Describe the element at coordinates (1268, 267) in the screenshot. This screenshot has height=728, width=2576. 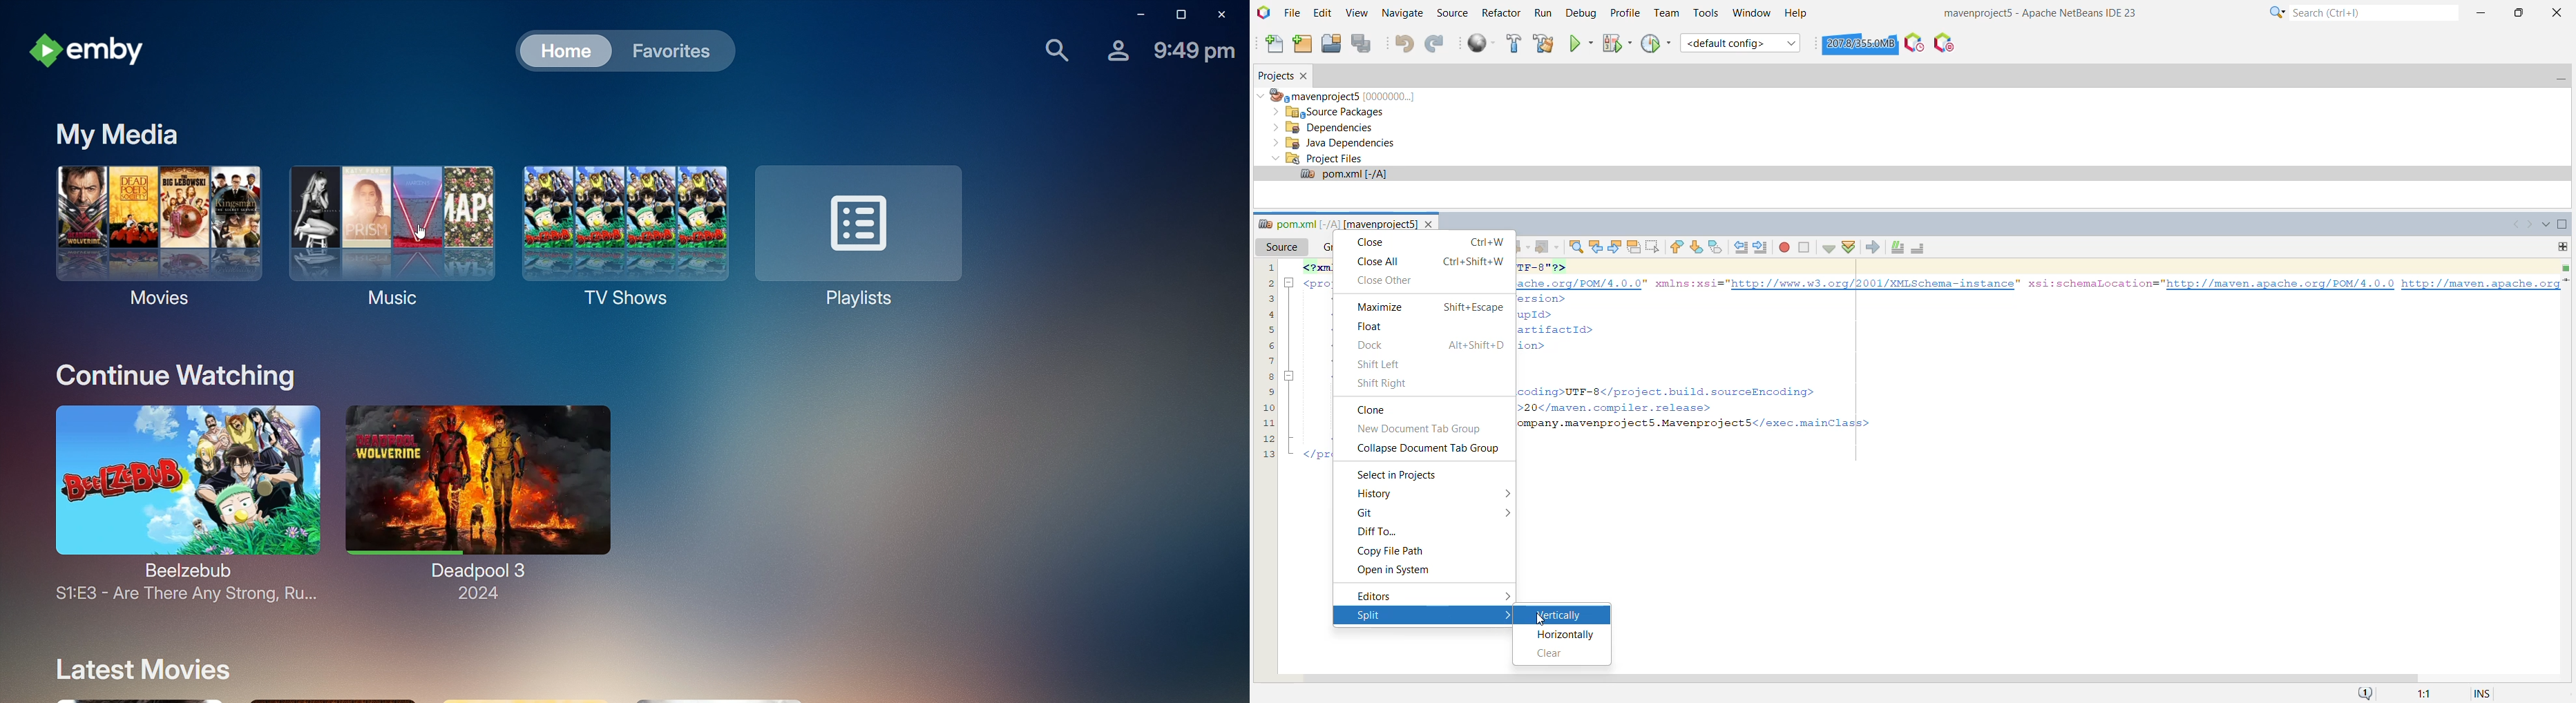
I see `1` at that location.